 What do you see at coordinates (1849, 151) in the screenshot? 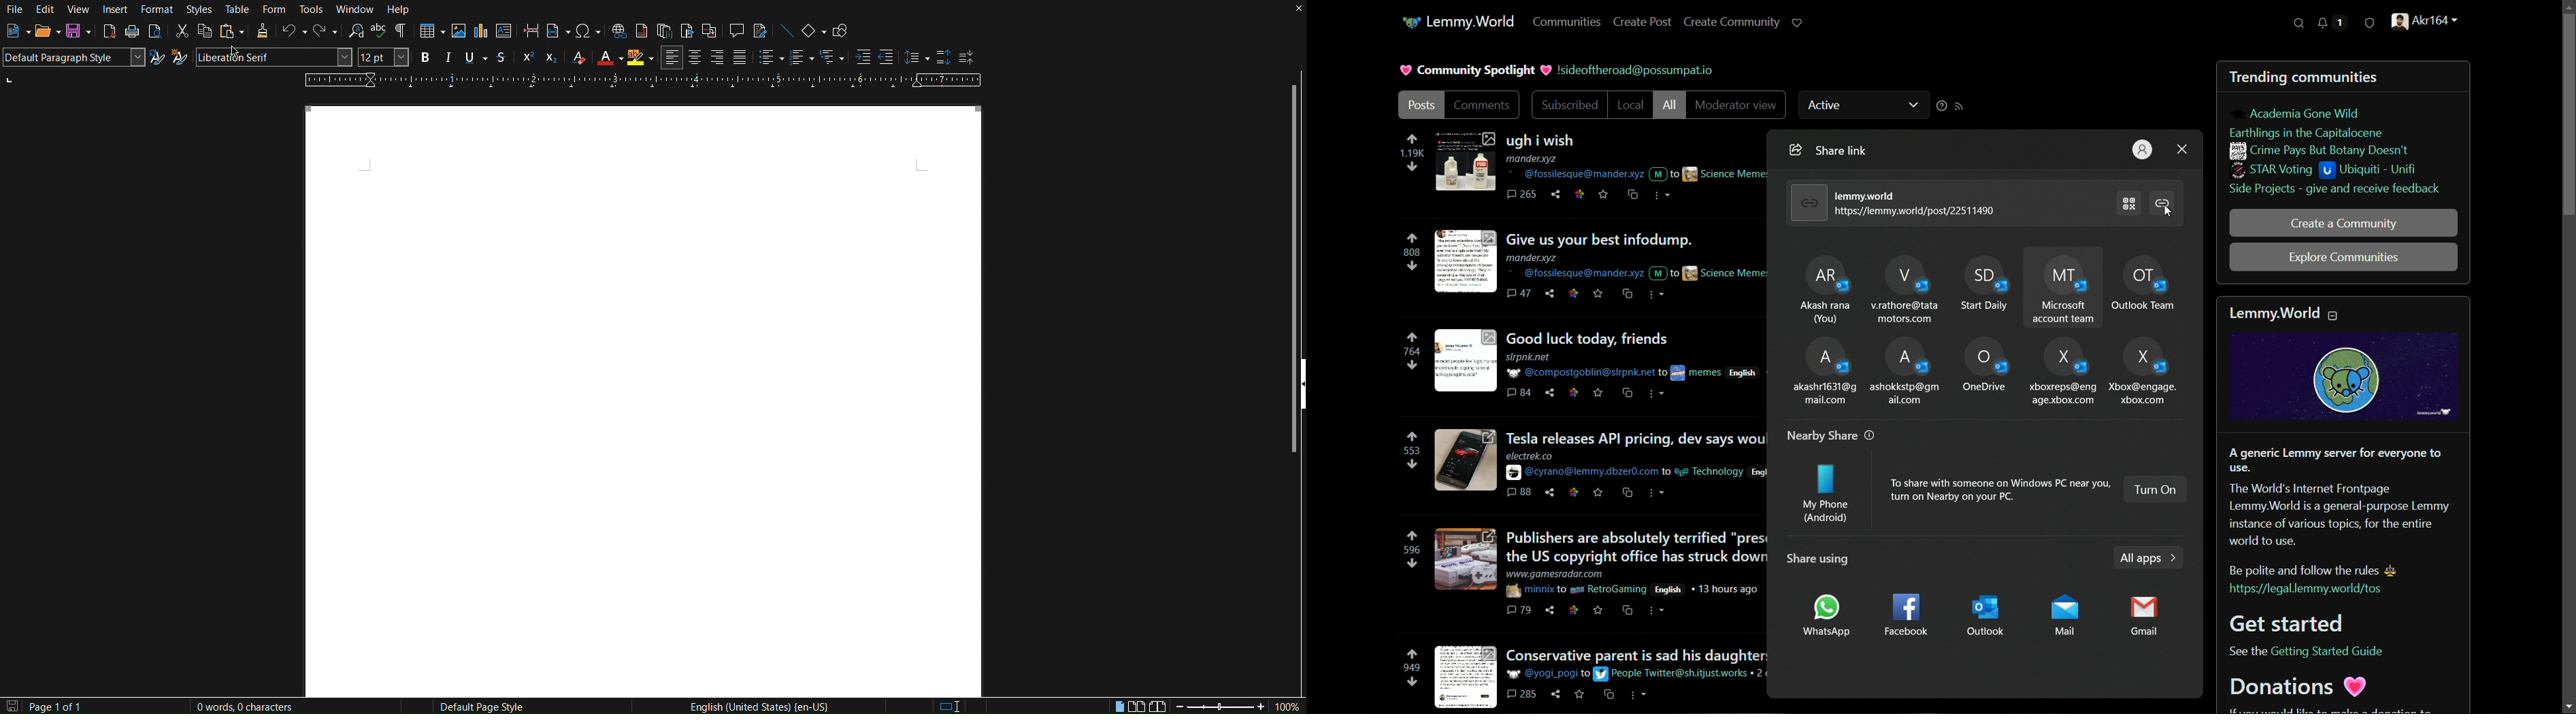
I see `Share link` at bounding box center [1849, 151].